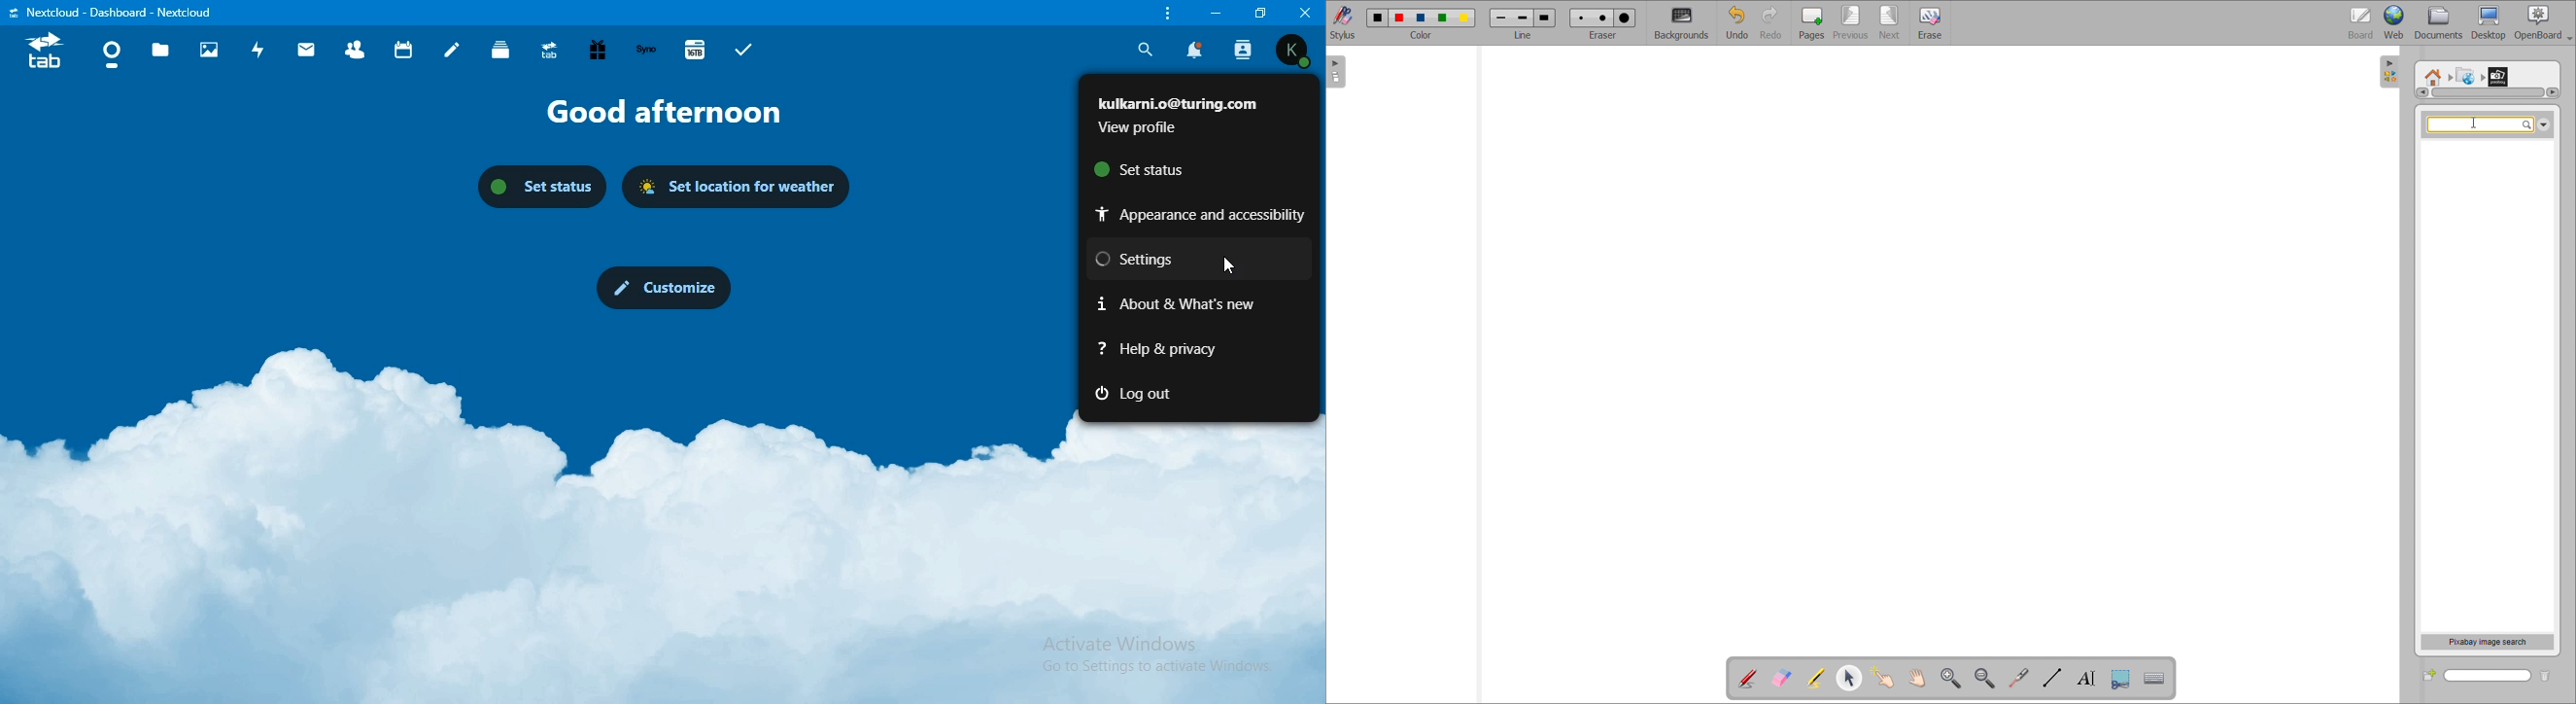  Describe the element at coordinates (1306, 12) in the screenshot. I see `close` at that location.